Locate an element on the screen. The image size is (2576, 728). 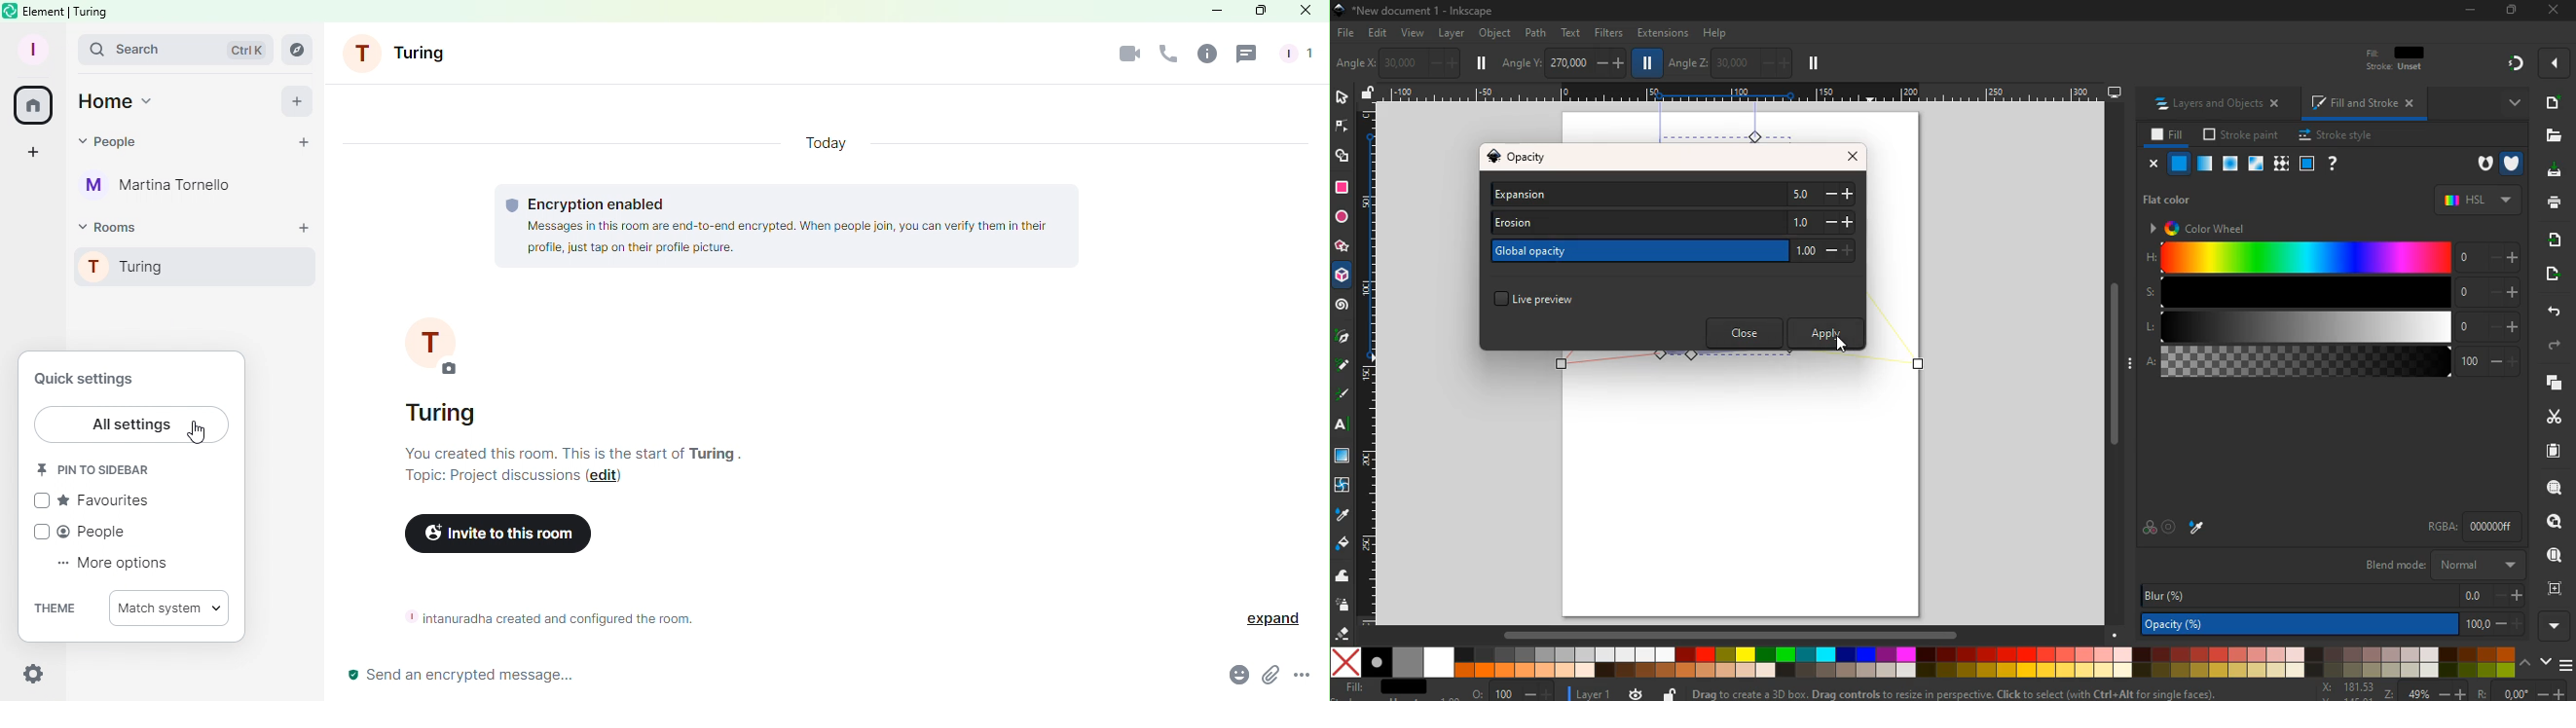
live preview is located at coordinates (1550, 297).